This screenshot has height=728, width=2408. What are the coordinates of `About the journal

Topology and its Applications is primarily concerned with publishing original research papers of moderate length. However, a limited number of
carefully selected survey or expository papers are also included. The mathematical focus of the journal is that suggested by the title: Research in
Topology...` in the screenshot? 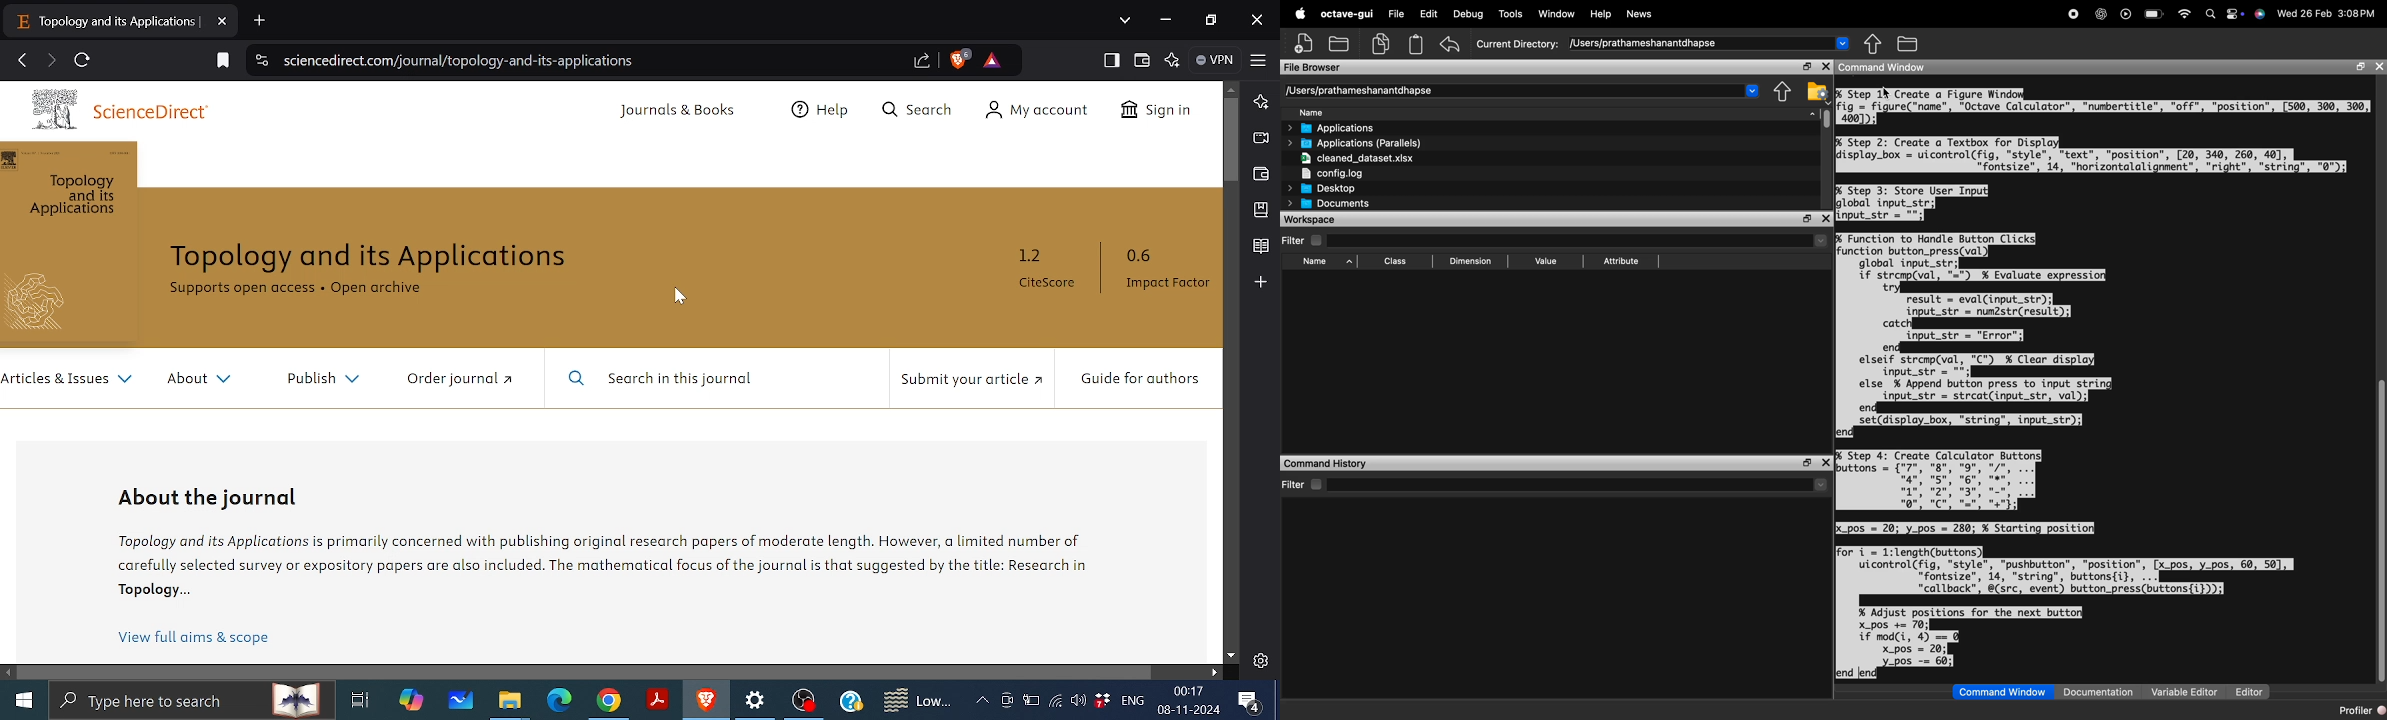 It's located at (599, 543).